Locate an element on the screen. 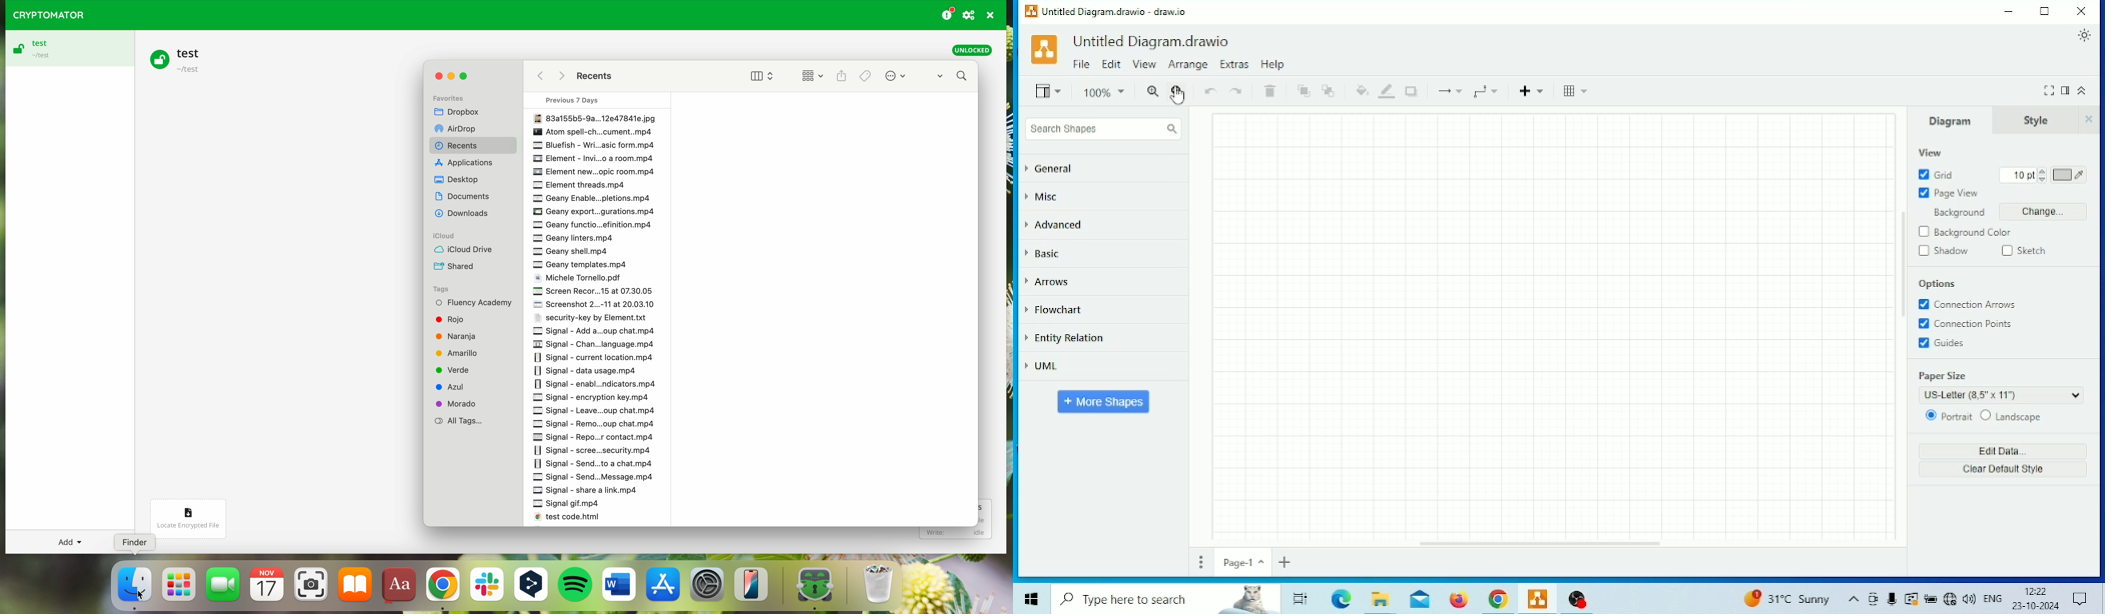  Zoom Out is located at coordinates (1178, 94).